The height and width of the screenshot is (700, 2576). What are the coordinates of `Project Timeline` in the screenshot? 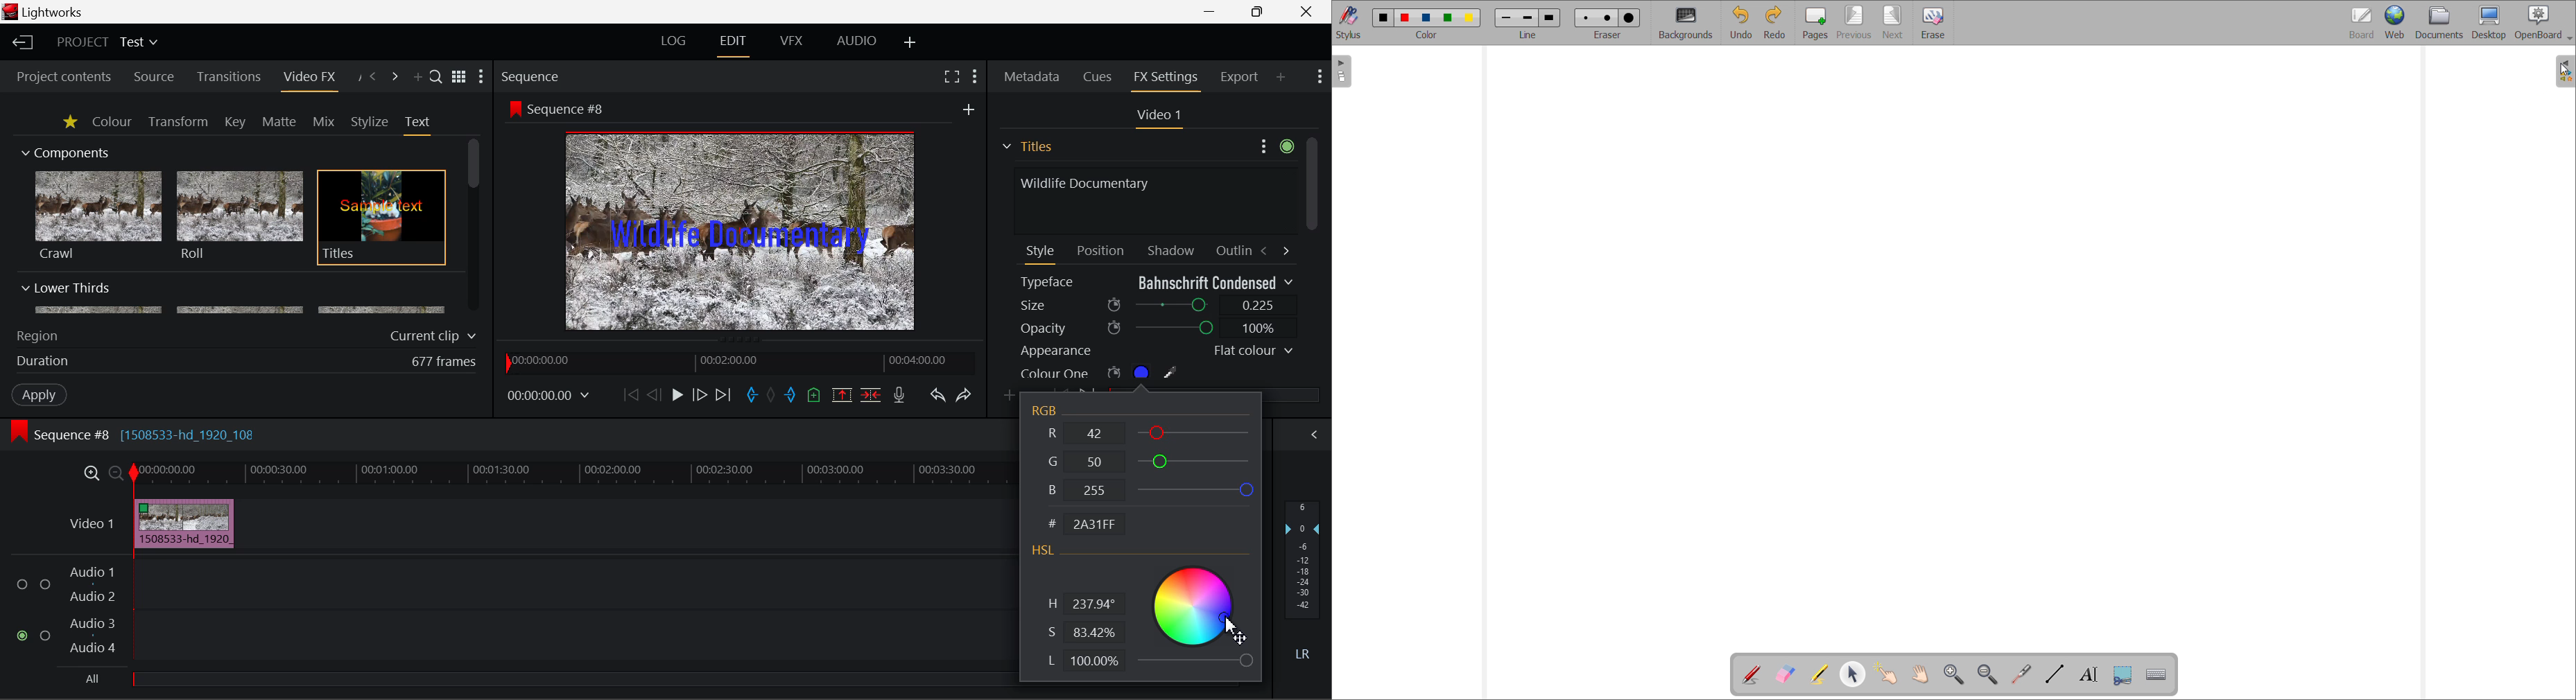 It's located at (571, 474).